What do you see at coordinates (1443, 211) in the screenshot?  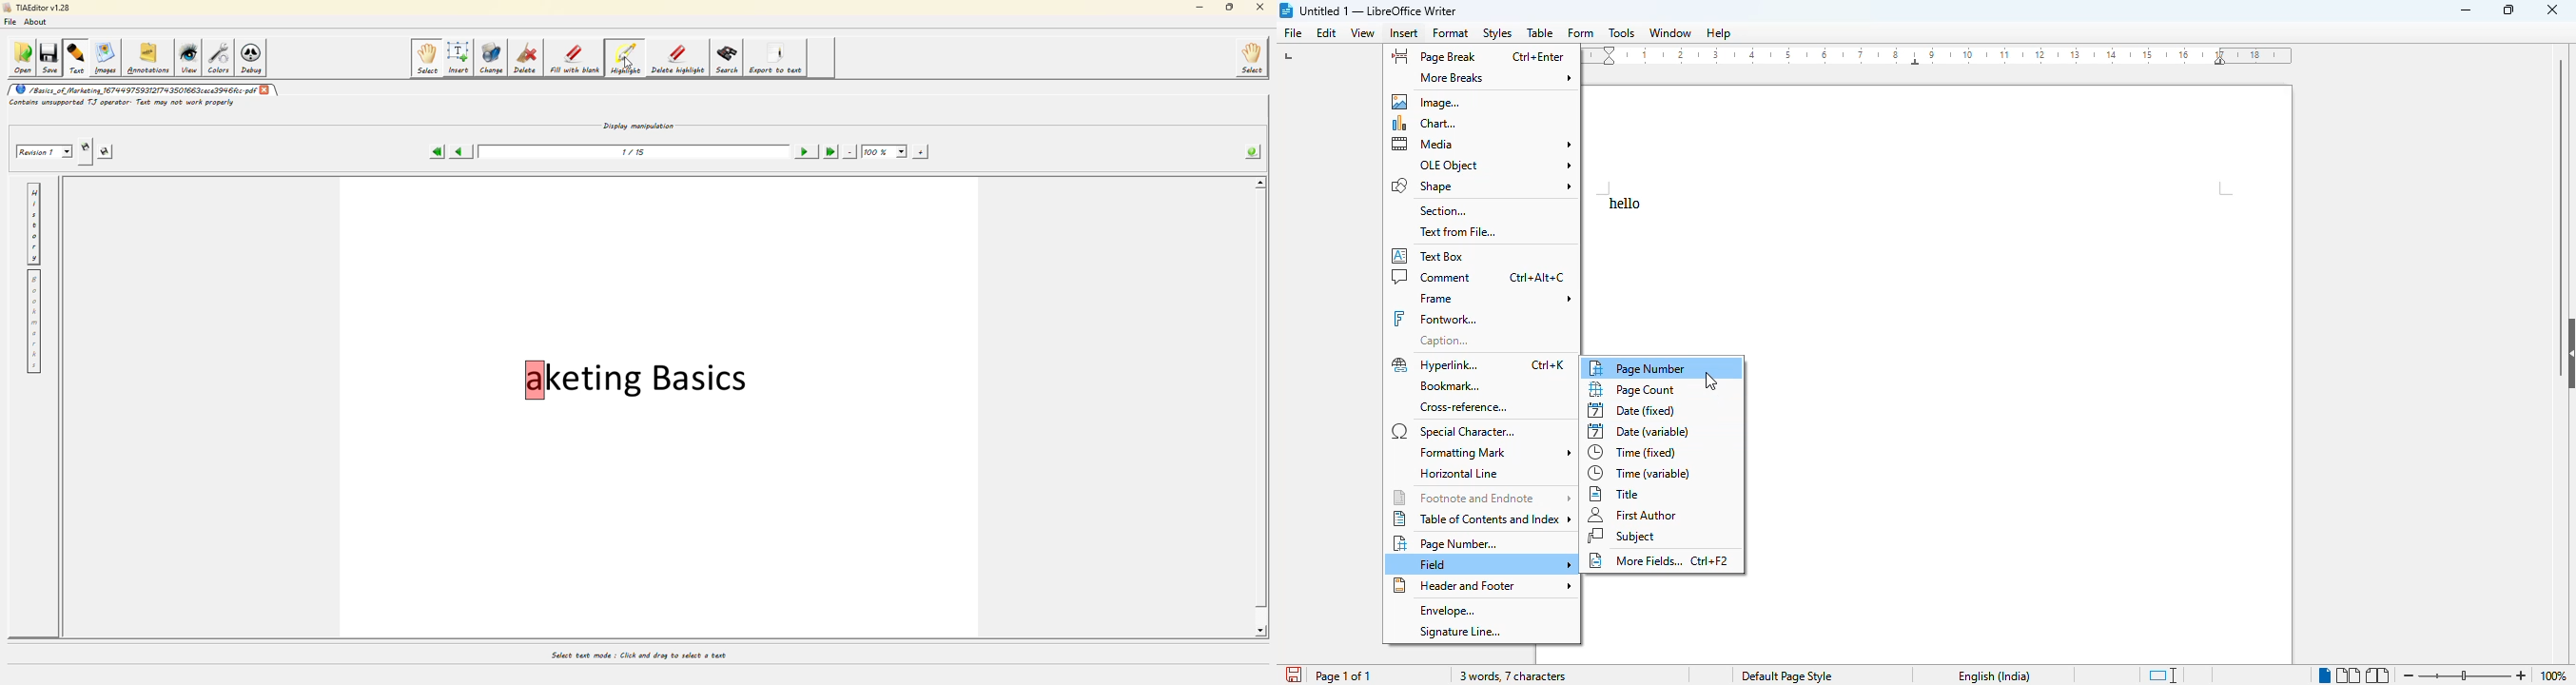 I see `section` at bounding box center [1443, 211].